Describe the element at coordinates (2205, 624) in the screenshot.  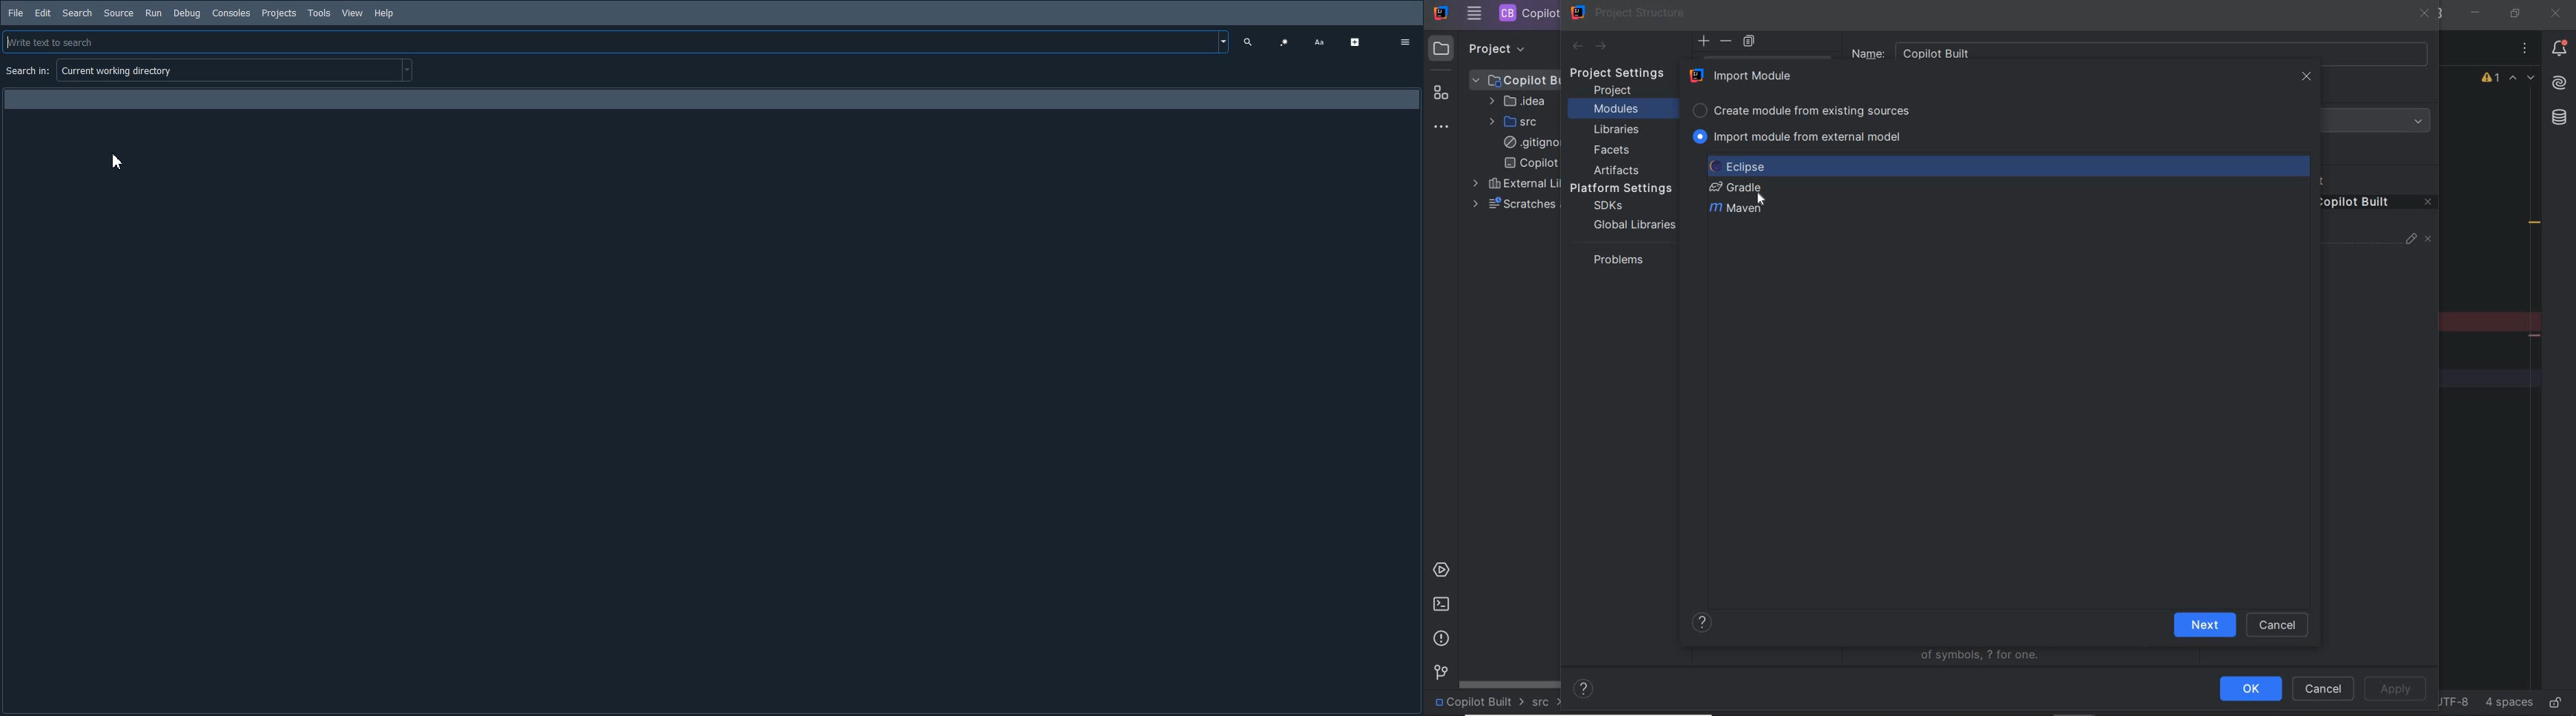
I see `next` at that location.